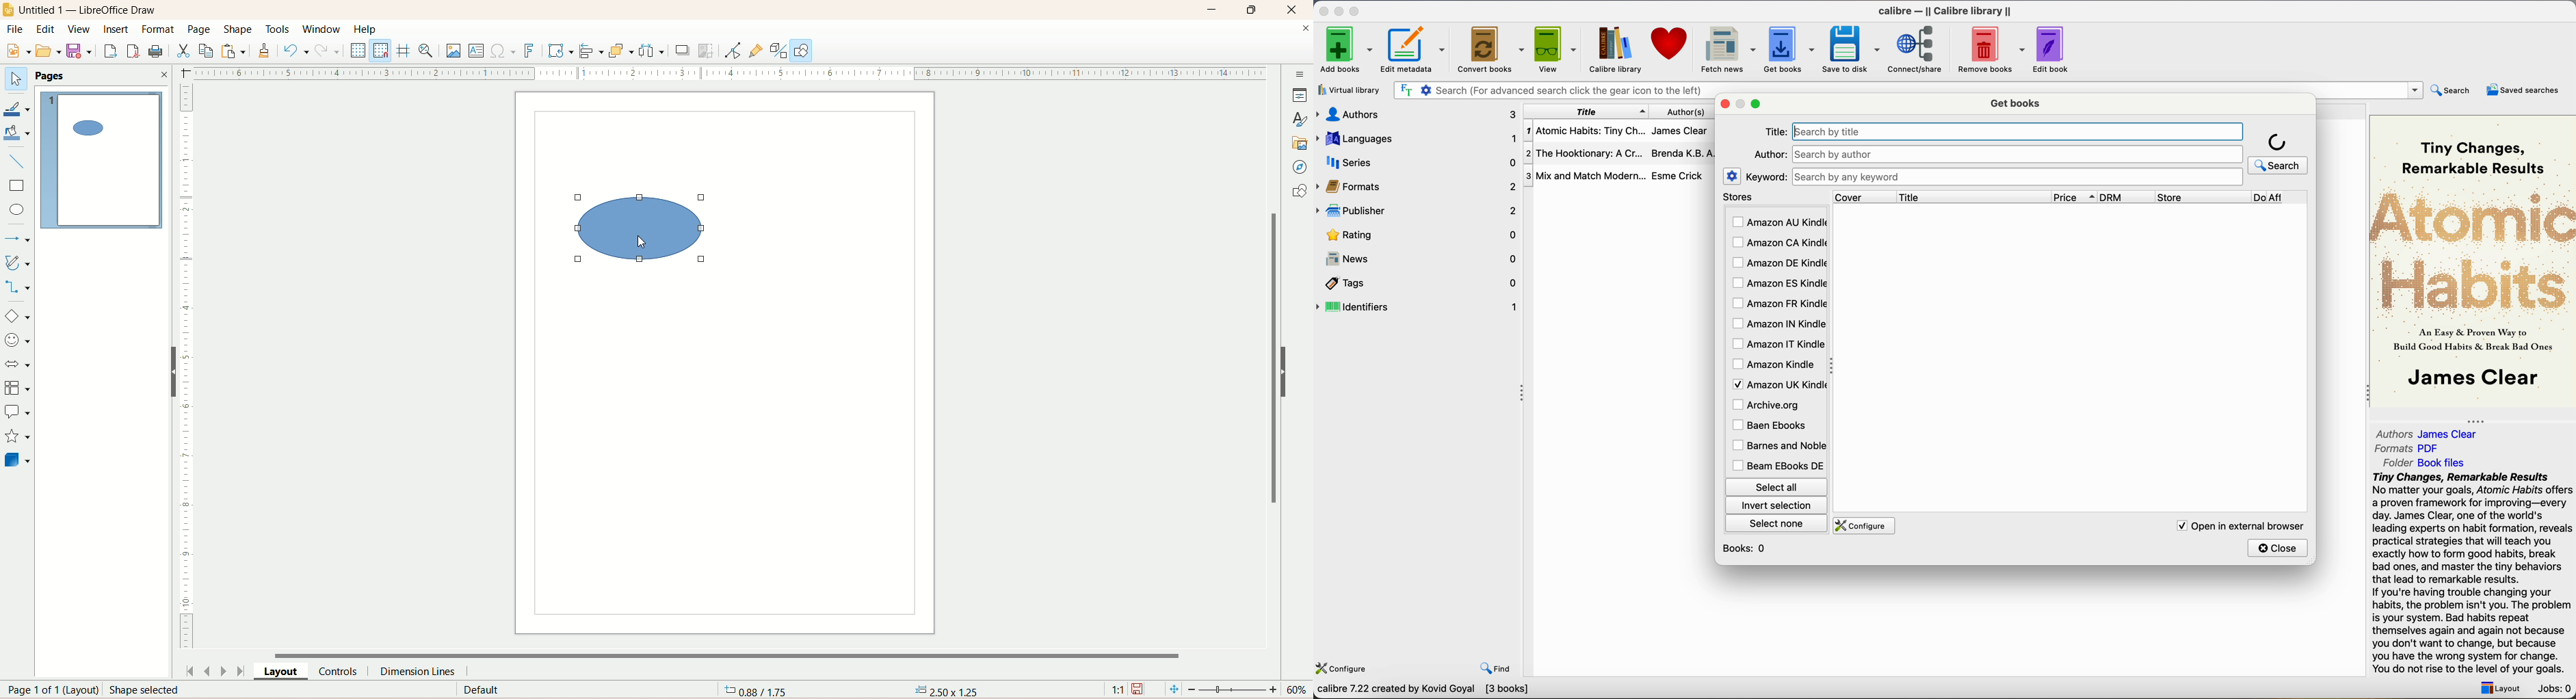 The image size is (2576, 700). What do you see at coordinates (946, 691) in the screenshot?
I see `anchor point` at bounding box center [946, 691].